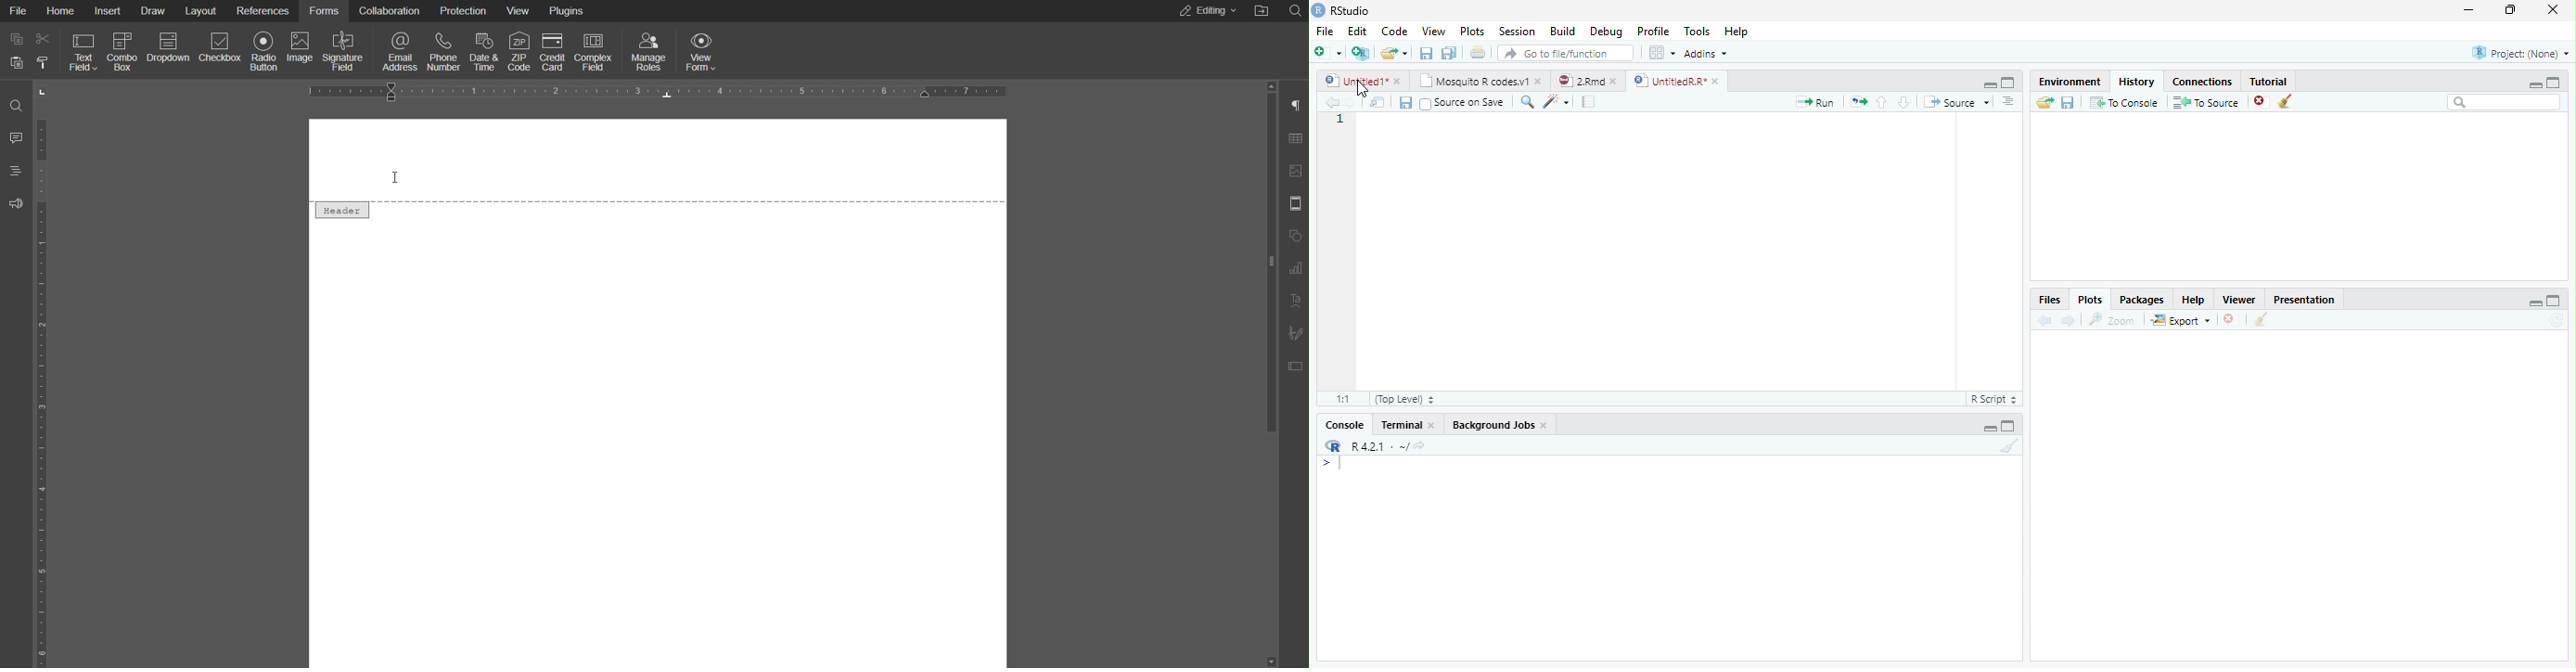  Describe the element at coordinates (1432, 425) in the screenshot. I see `Close` at that location.